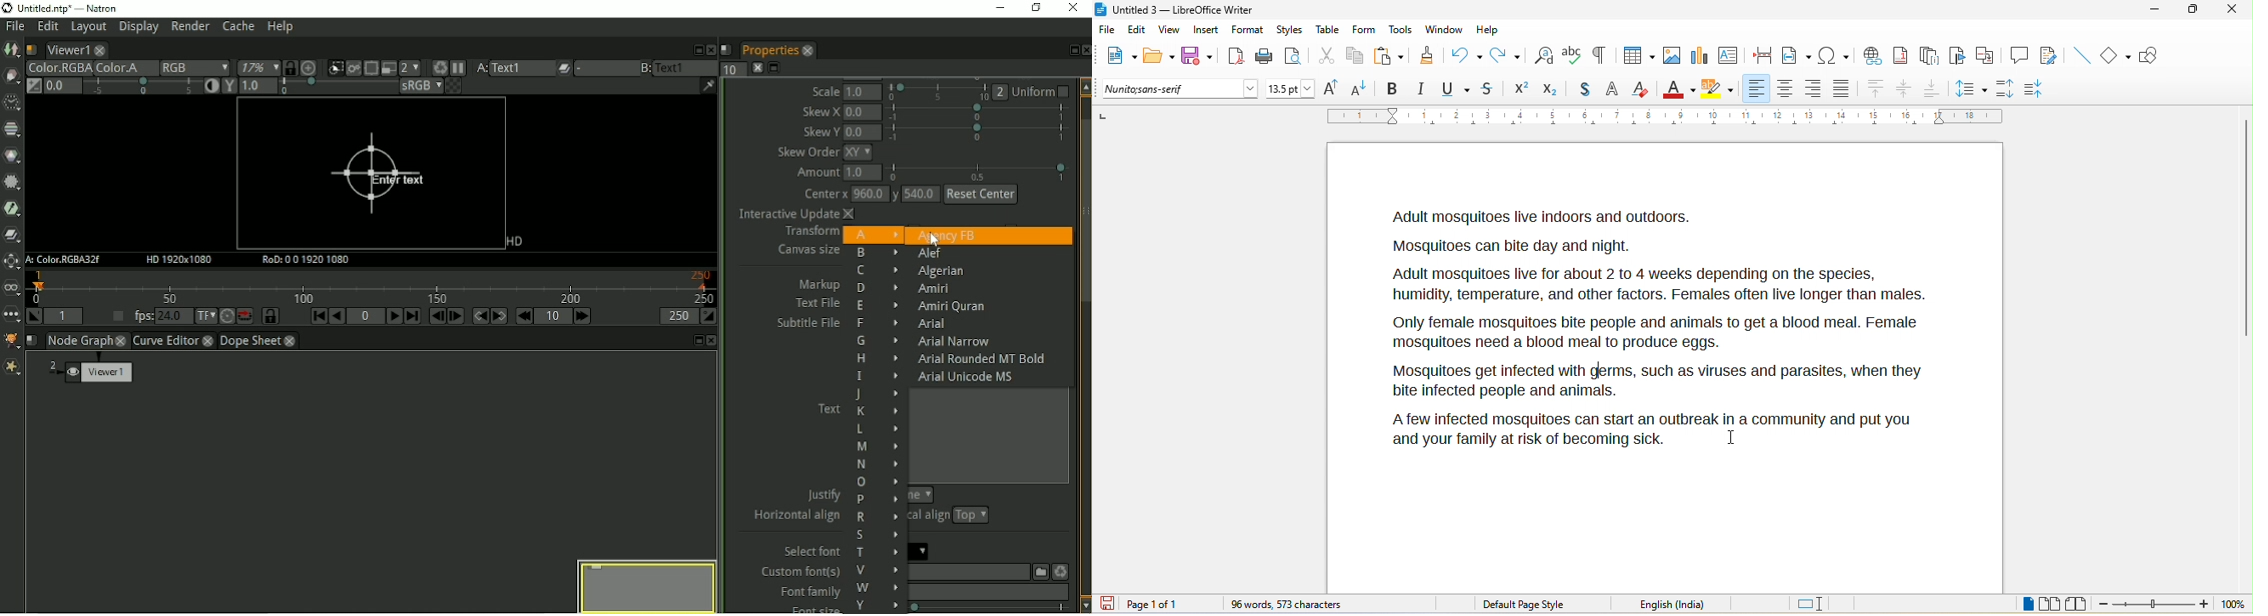 The image size is (2268, 616). I want to click on help, so click(1490, 28).